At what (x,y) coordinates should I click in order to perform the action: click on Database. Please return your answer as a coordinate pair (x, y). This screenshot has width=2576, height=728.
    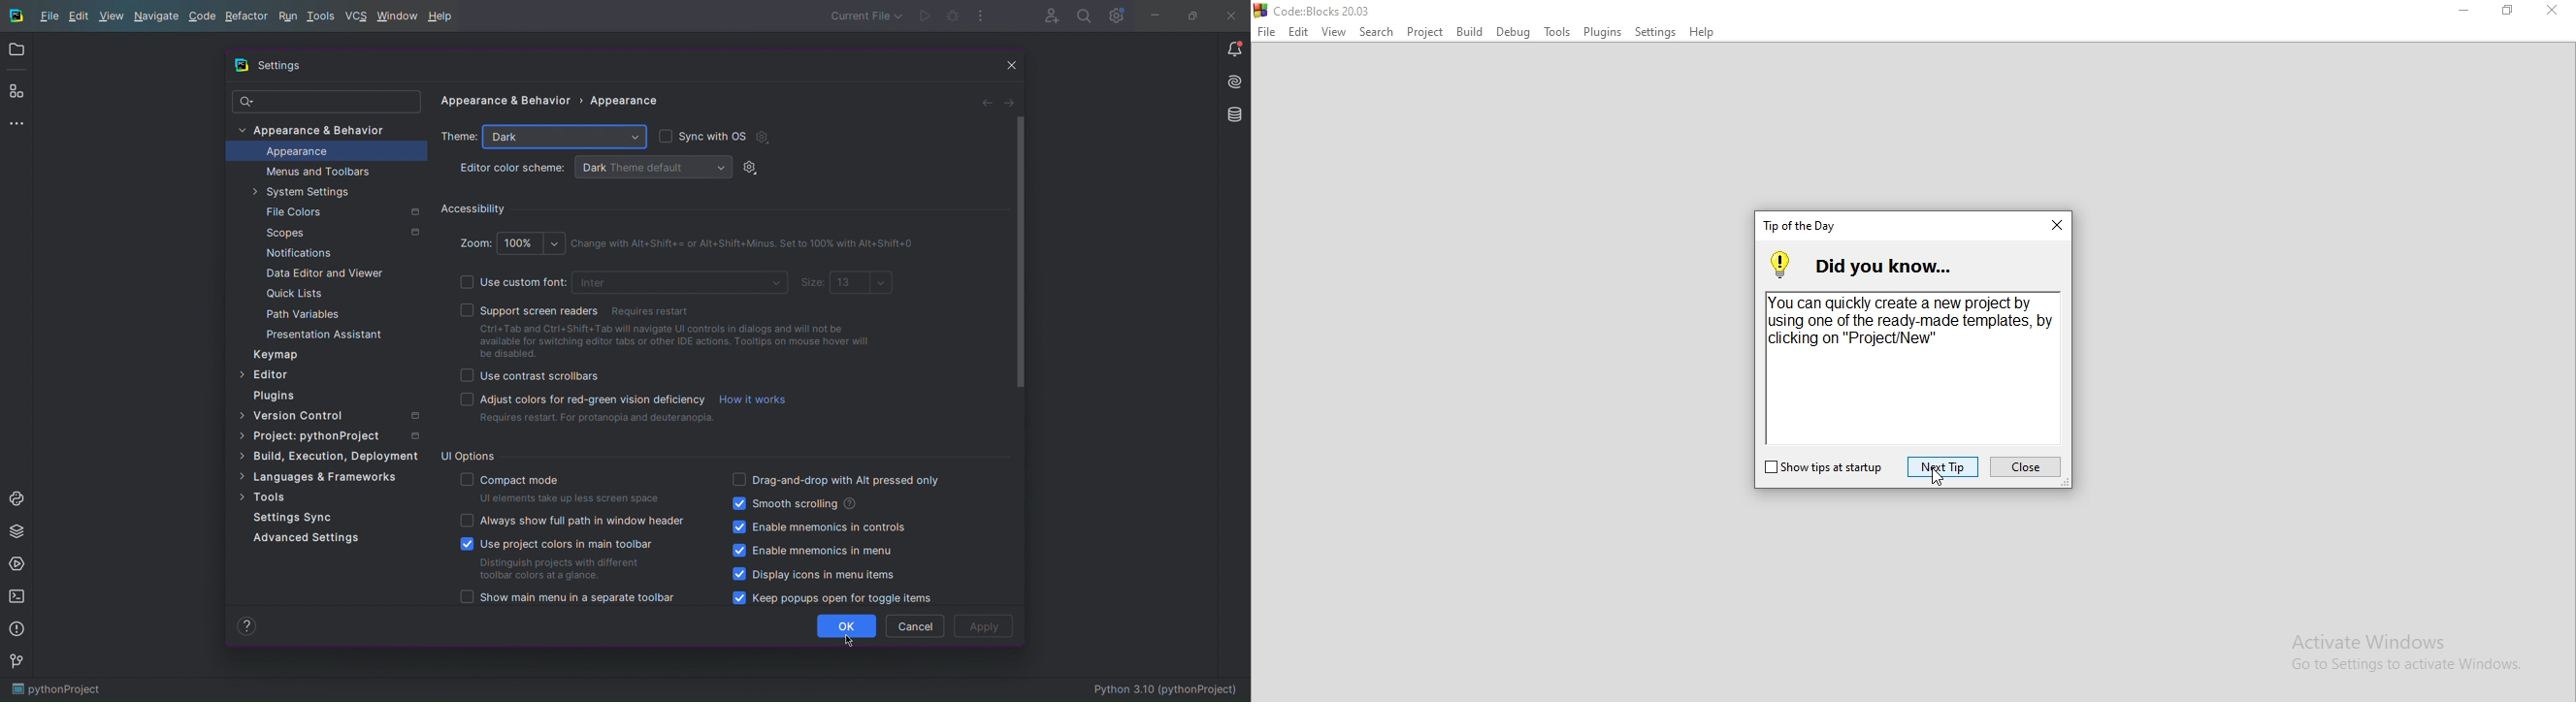
    Looking at the image, I should click on (1236, 116).